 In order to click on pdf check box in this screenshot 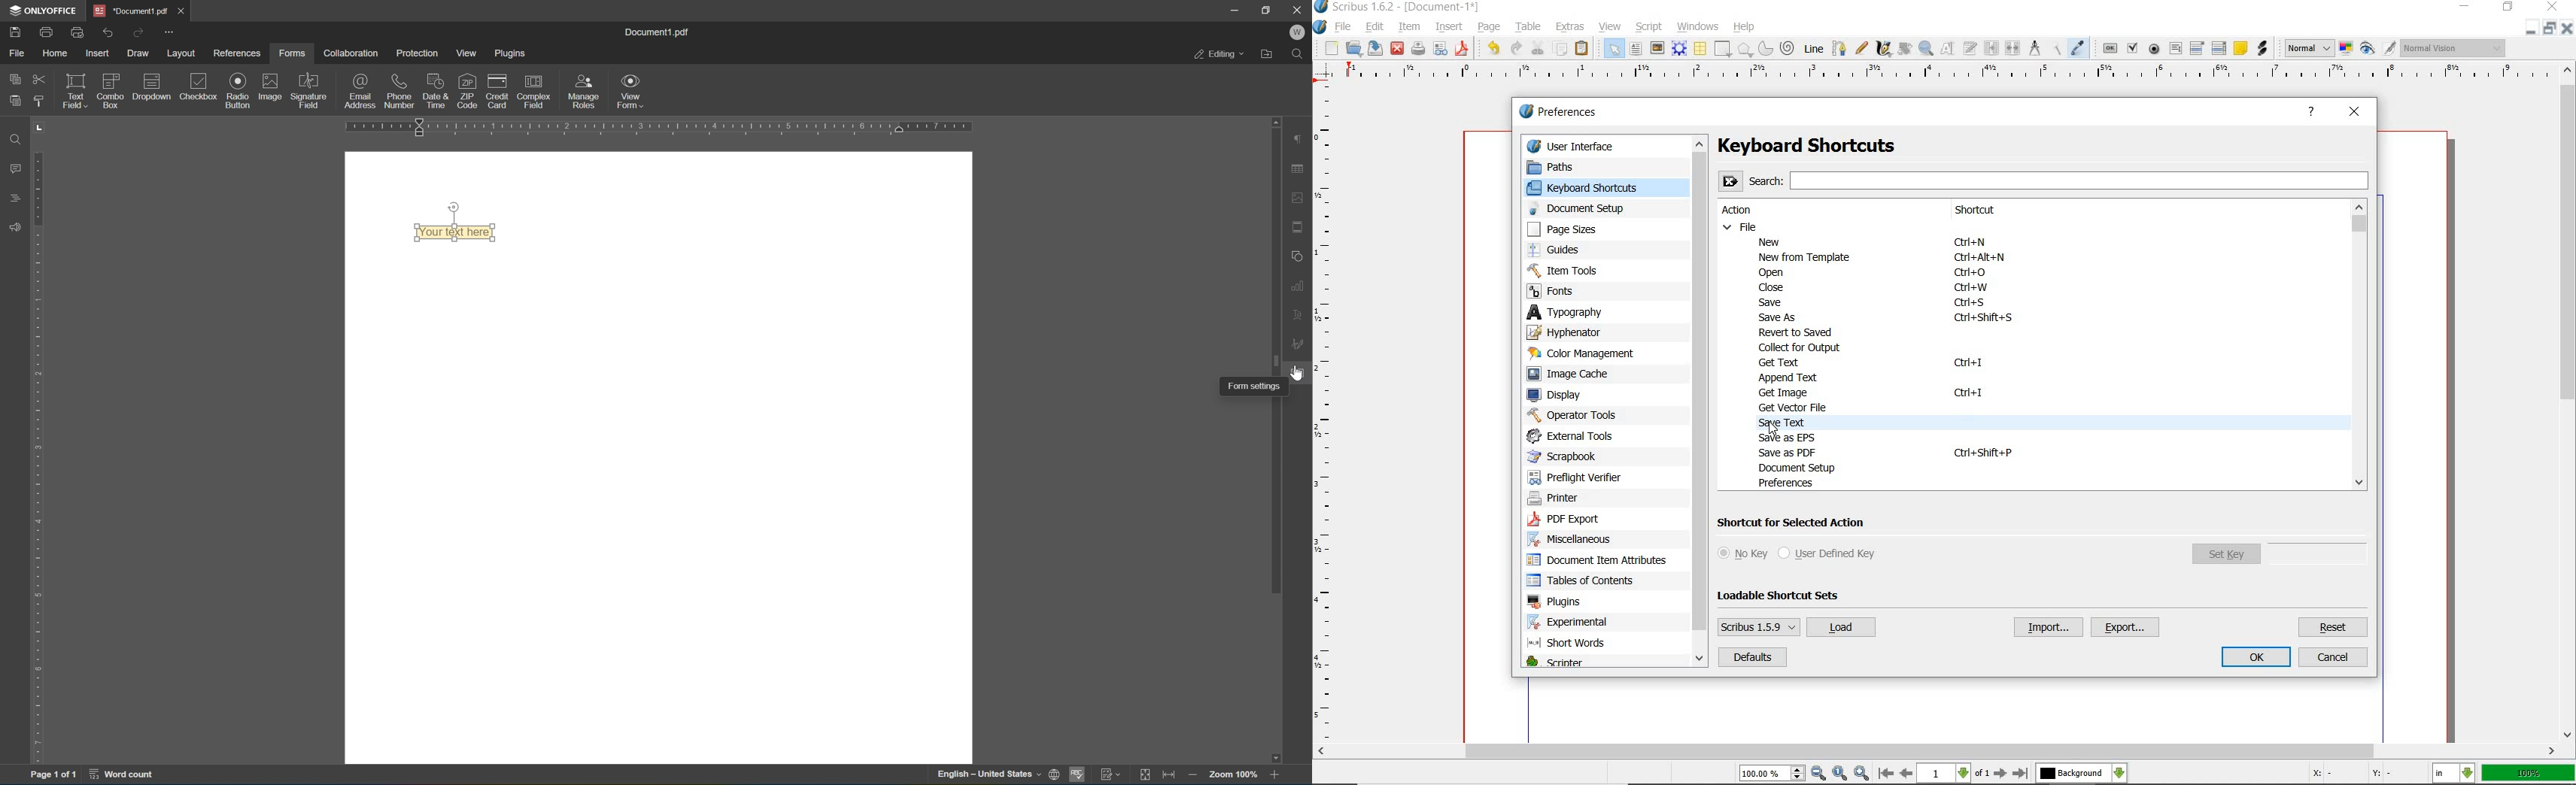, I will do `click(2132, 47)`.